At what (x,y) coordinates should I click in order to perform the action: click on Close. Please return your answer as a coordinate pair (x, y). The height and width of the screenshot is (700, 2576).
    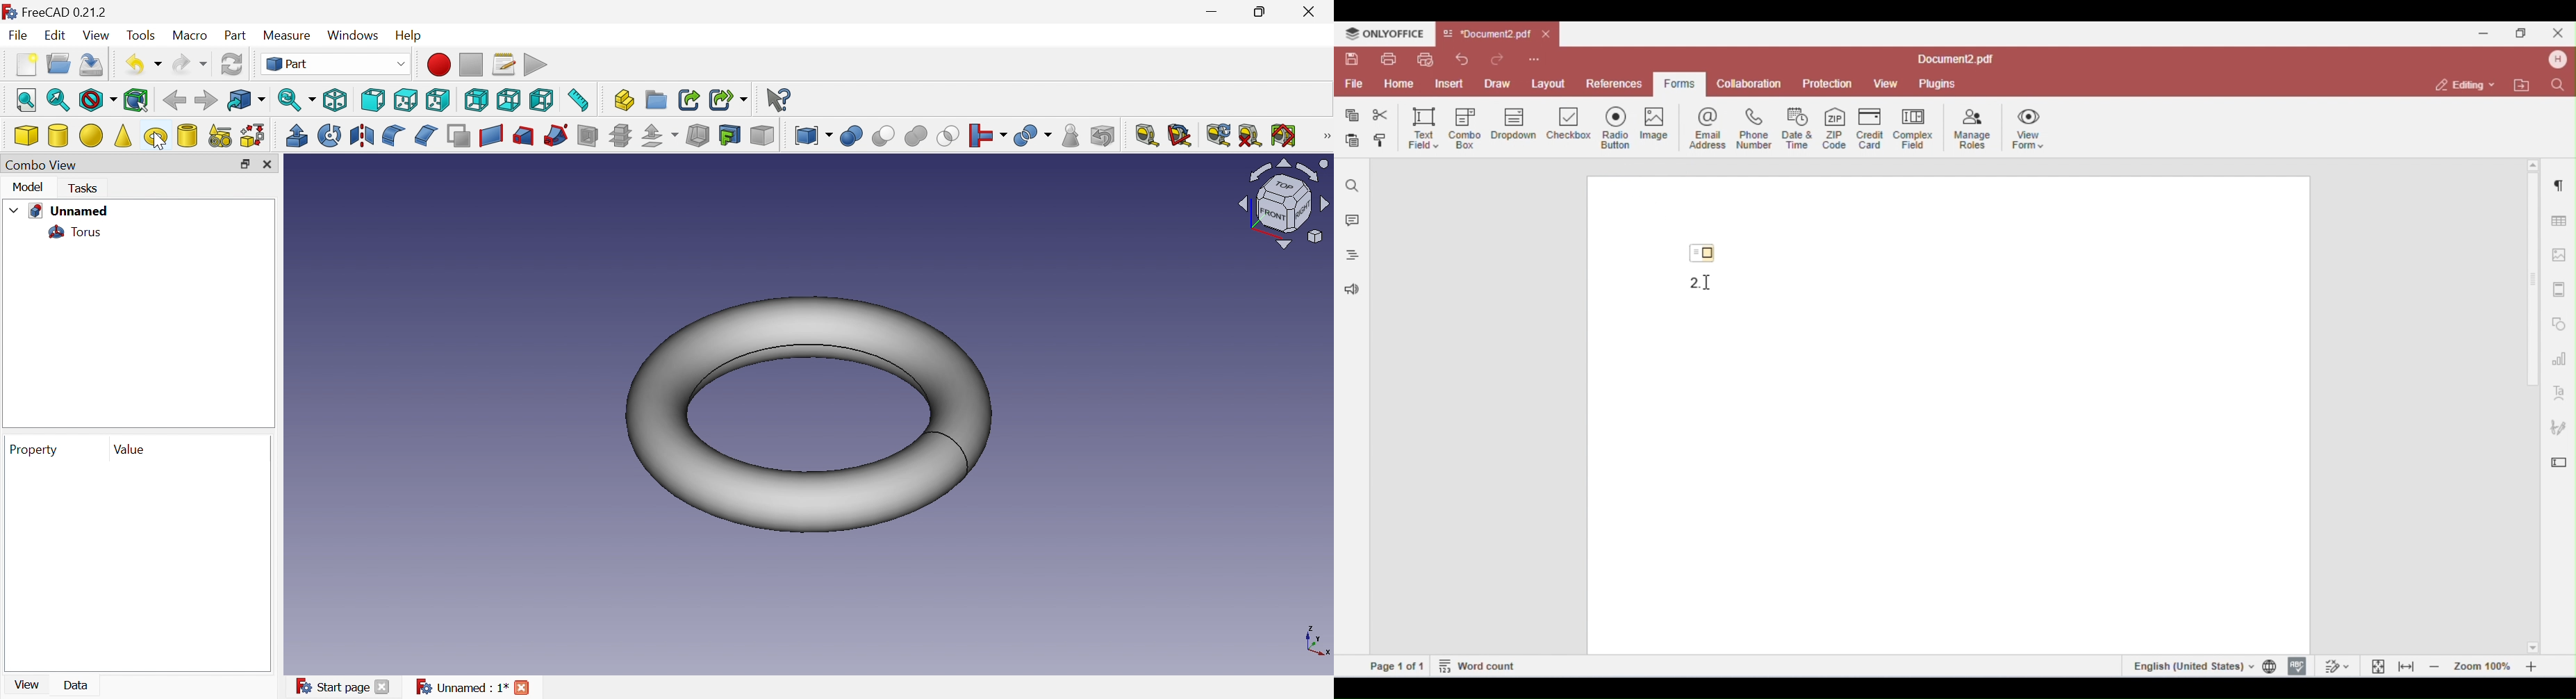
    Looking at the image, I should click on (267, 165).